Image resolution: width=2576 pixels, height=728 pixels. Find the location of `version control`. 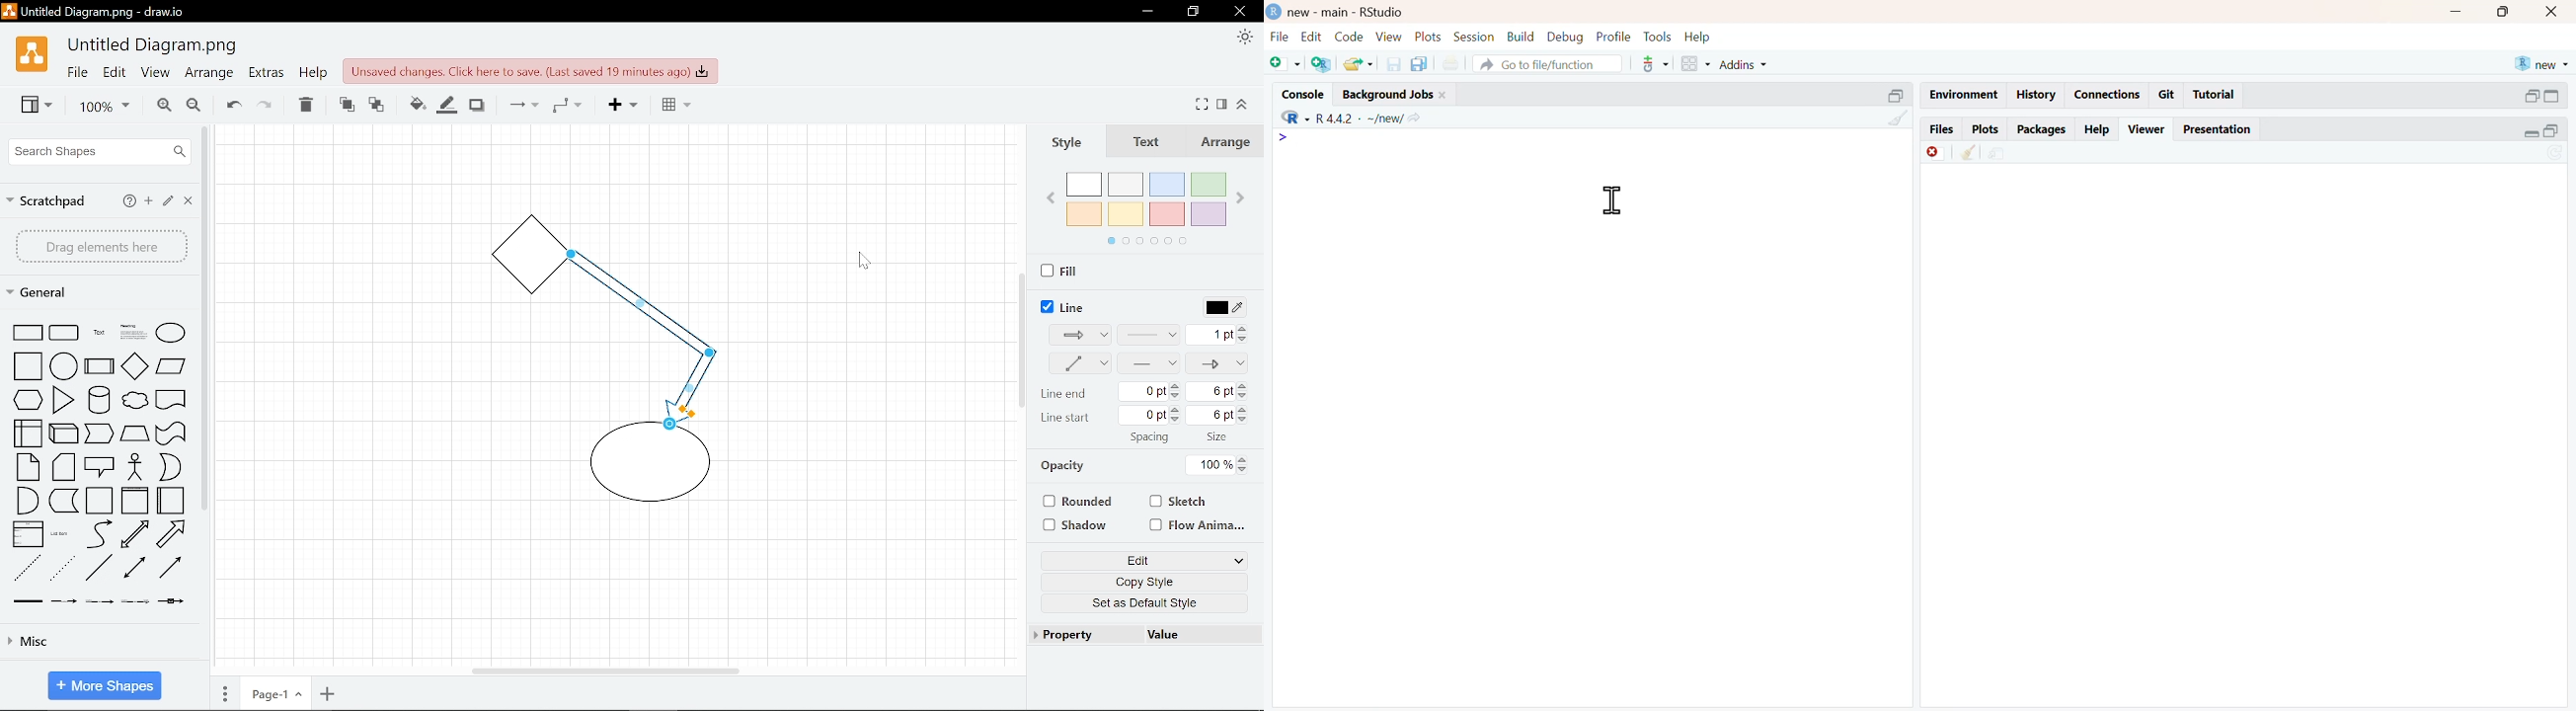

version control is located at coordinates (1652, 64).